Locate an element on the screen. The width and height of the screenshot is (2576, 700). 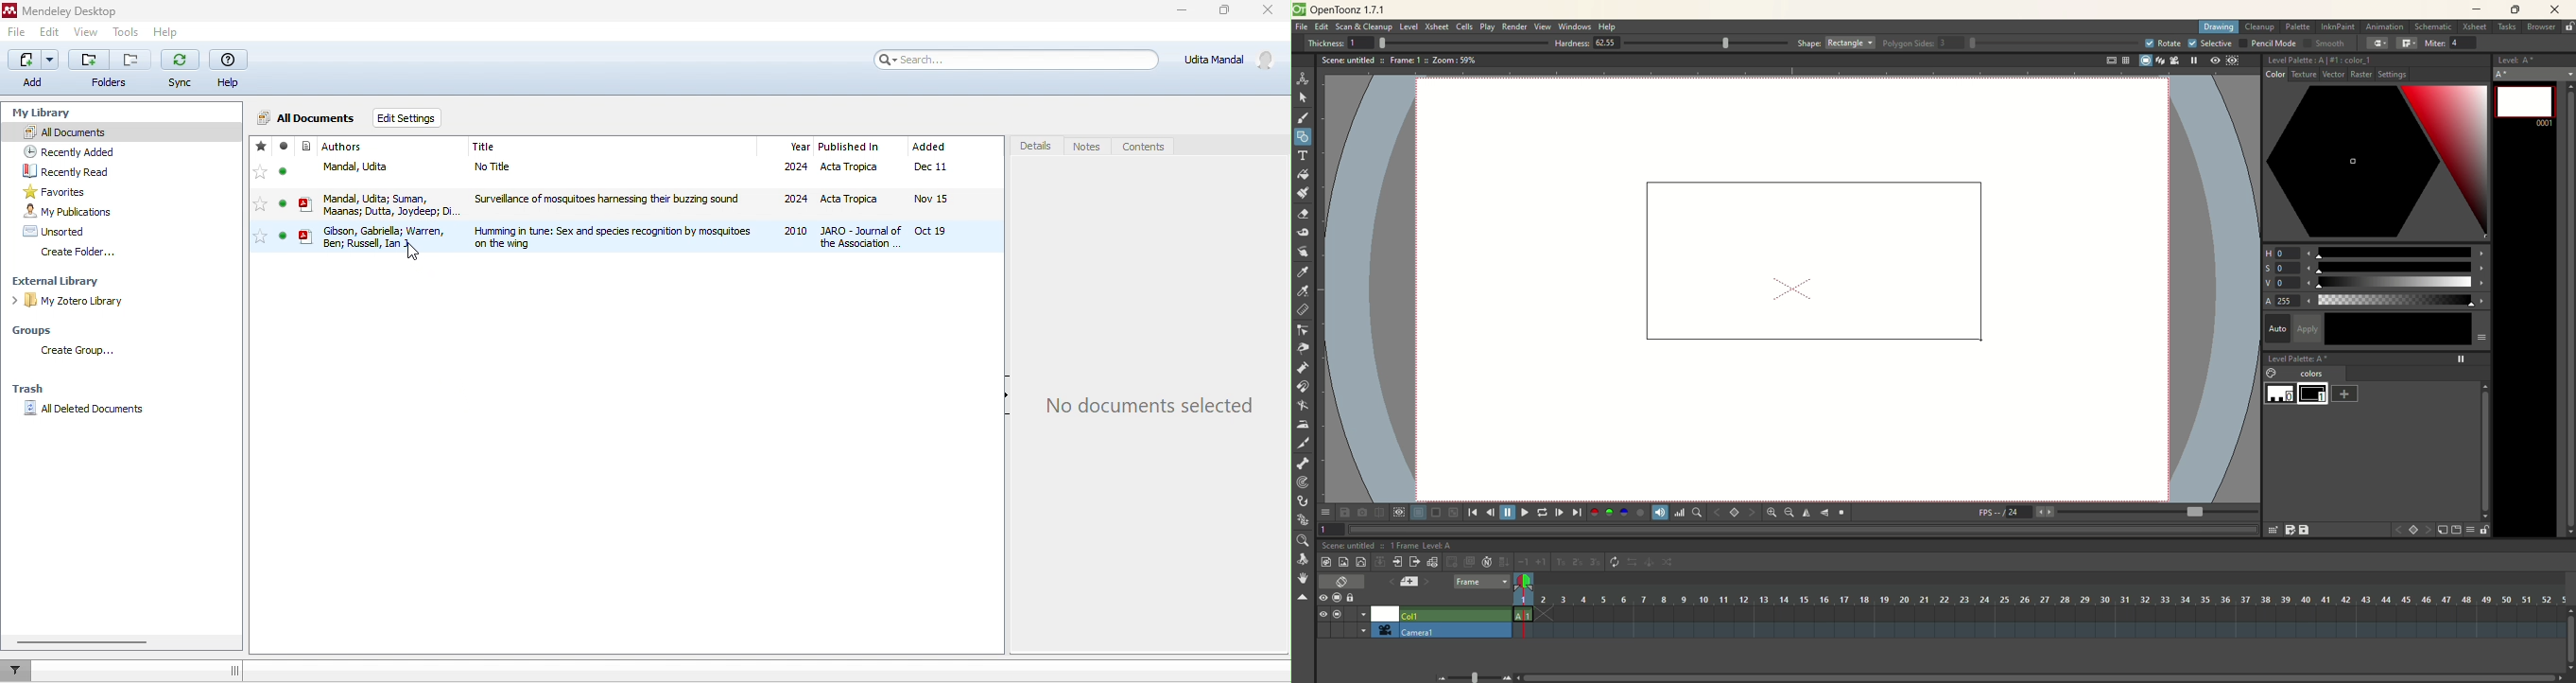
reset view is located at coordinates (1843, 513).